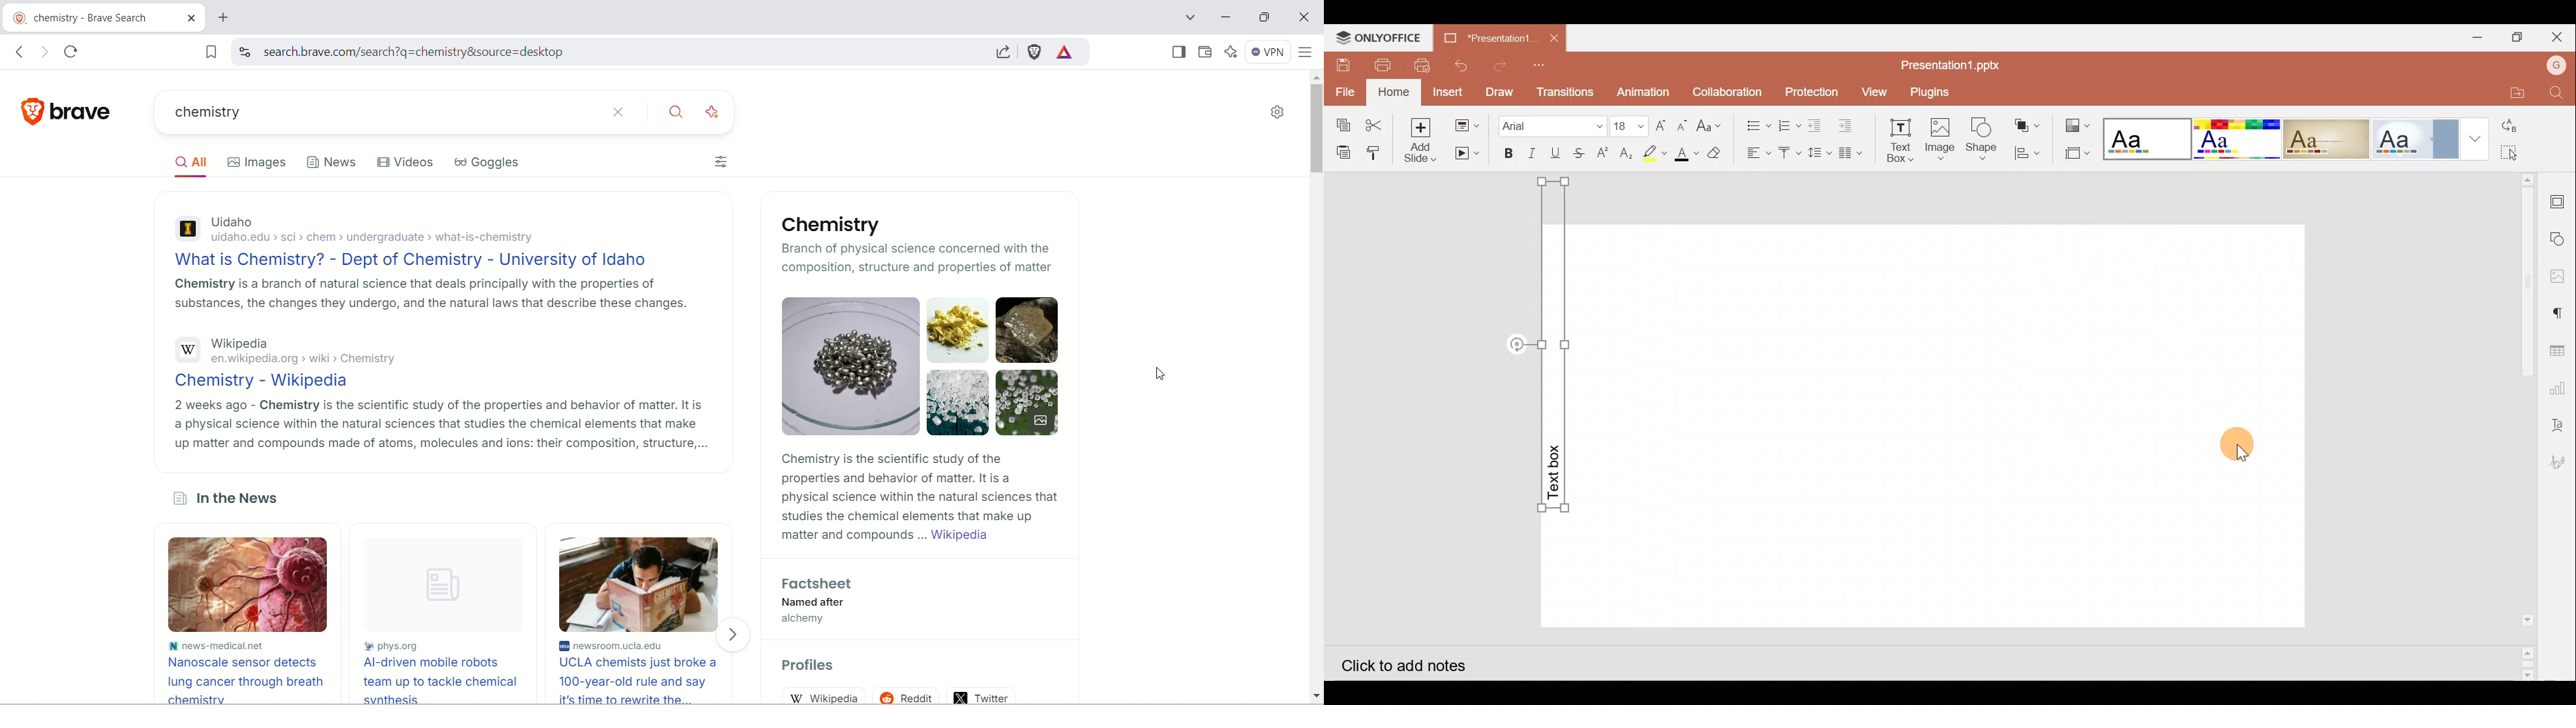 Image resolution: width=2576 pixels, height=728 pixels. I want to click on go back, so click(19, 52).